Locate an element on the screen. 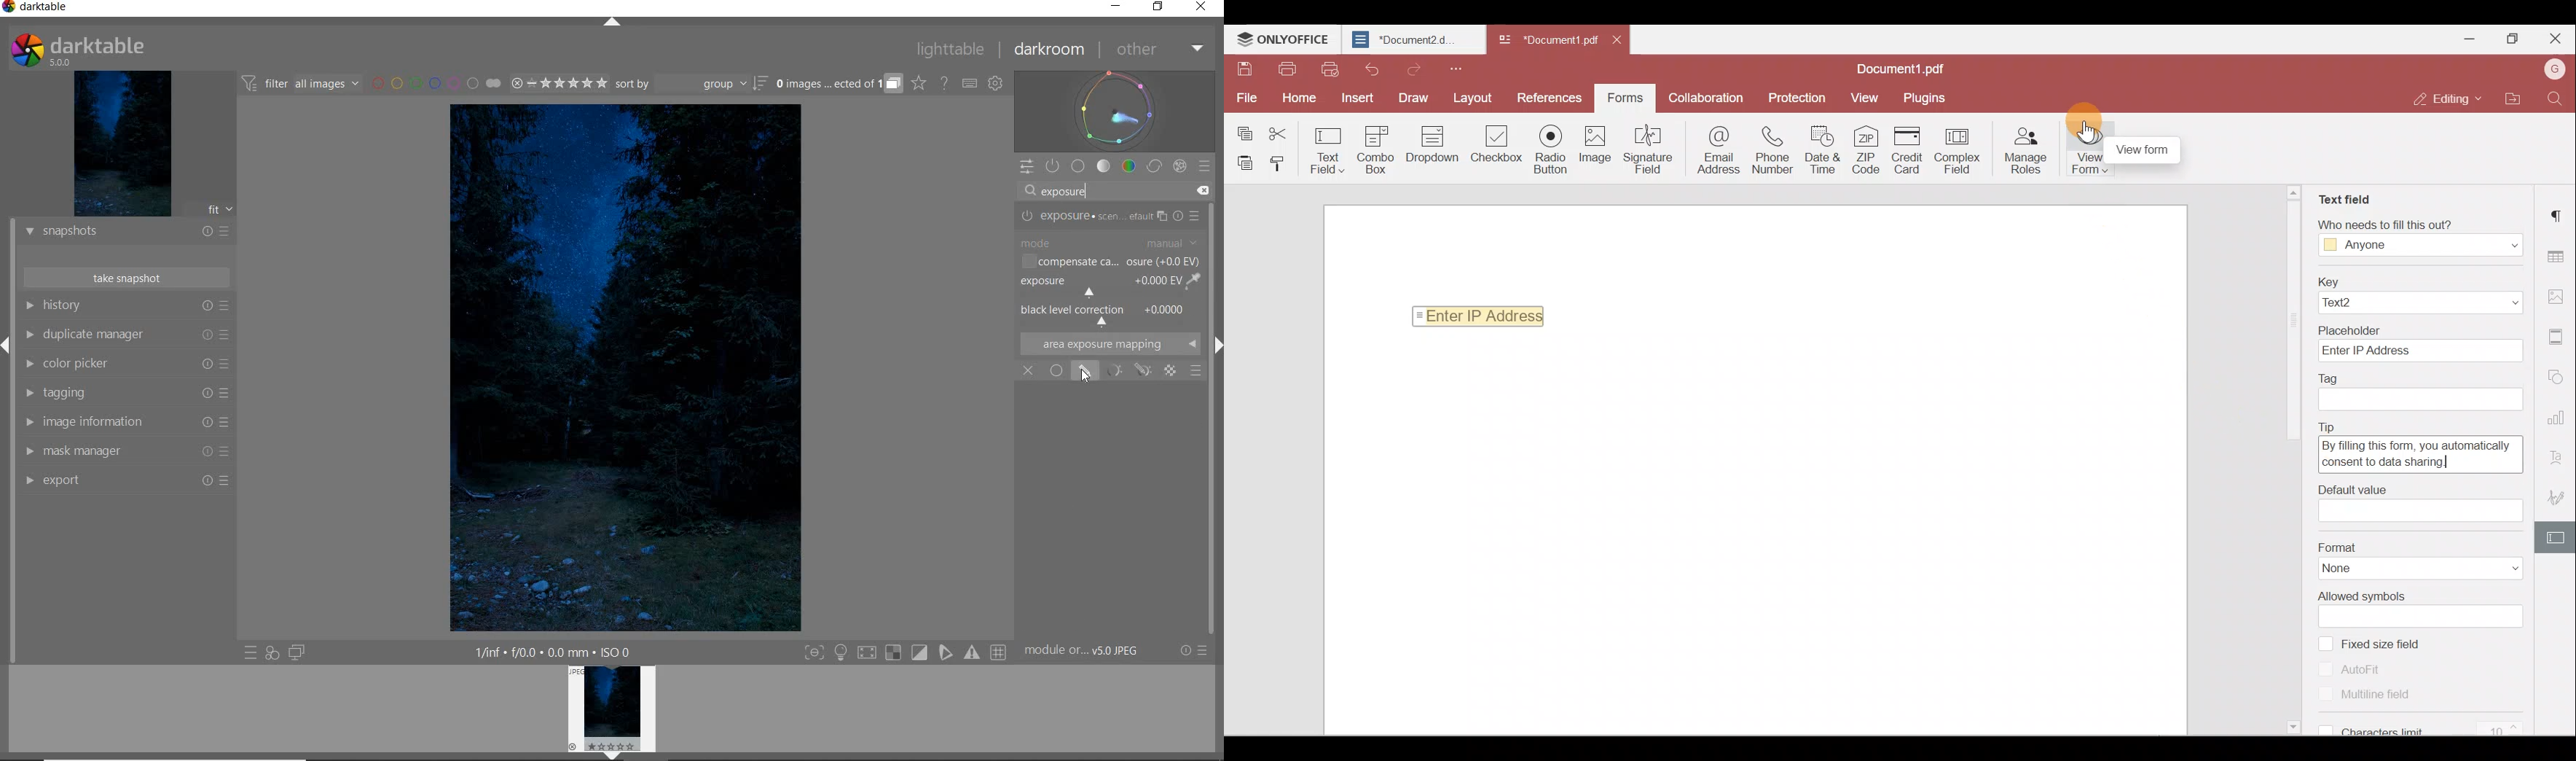 This screenshot has width=2576, height=784. Draw is located at coordinates (1408, 97).